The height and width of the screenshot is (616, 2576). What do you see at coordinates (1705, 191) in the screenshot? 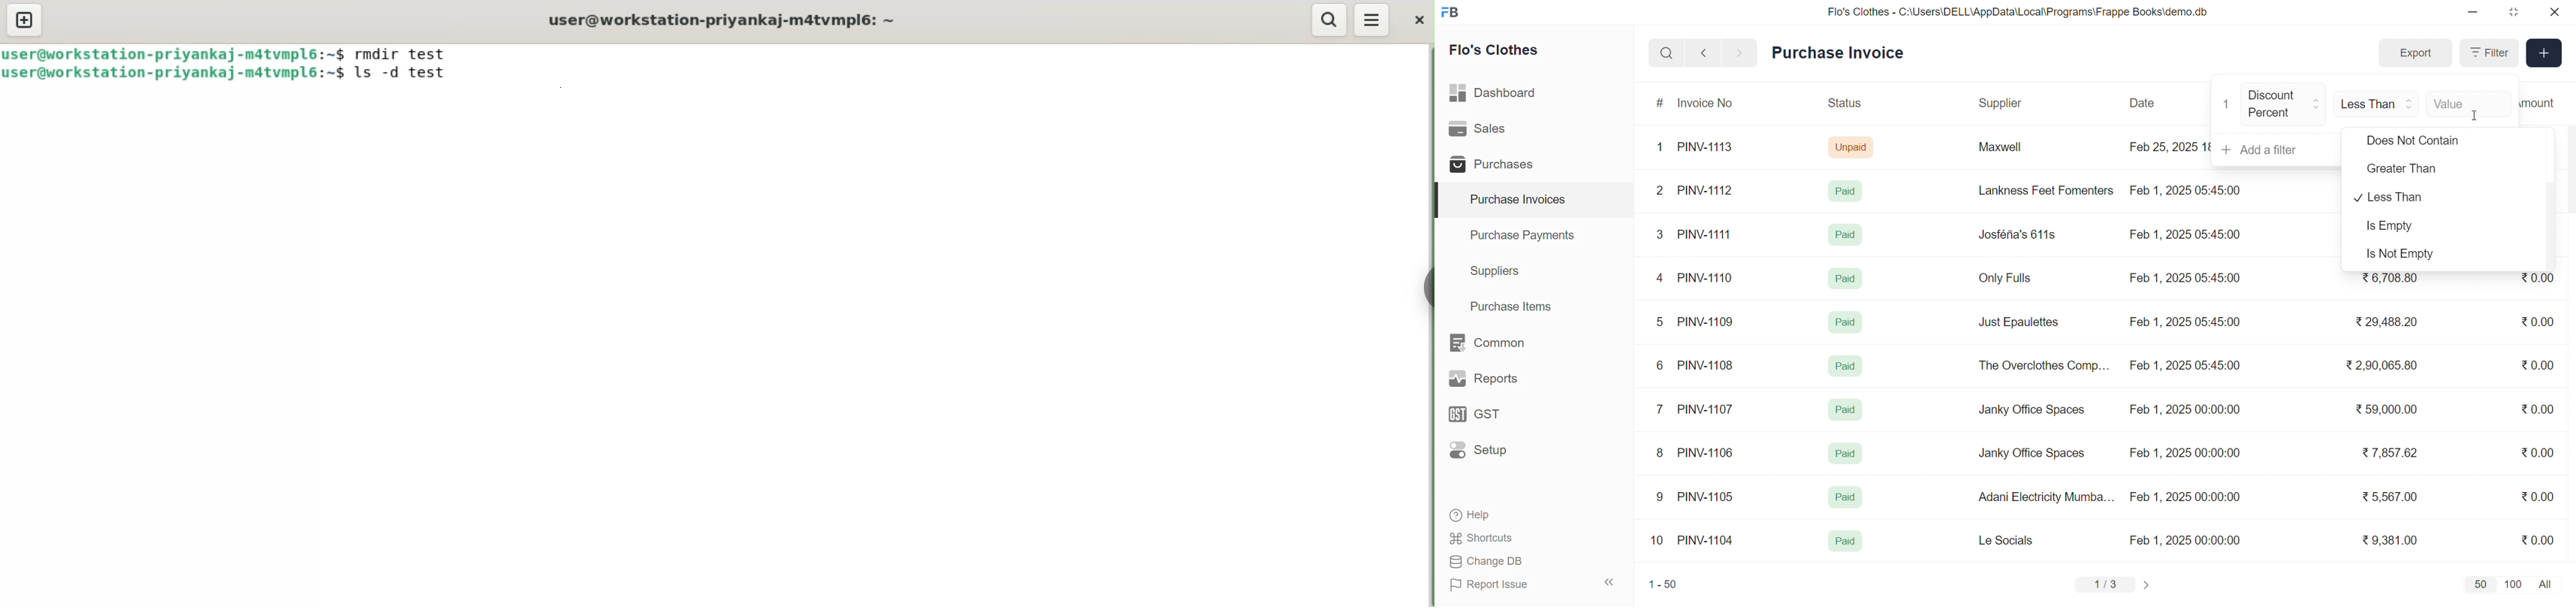
I see `PINV-1112` at bounding box center [1705, 191].